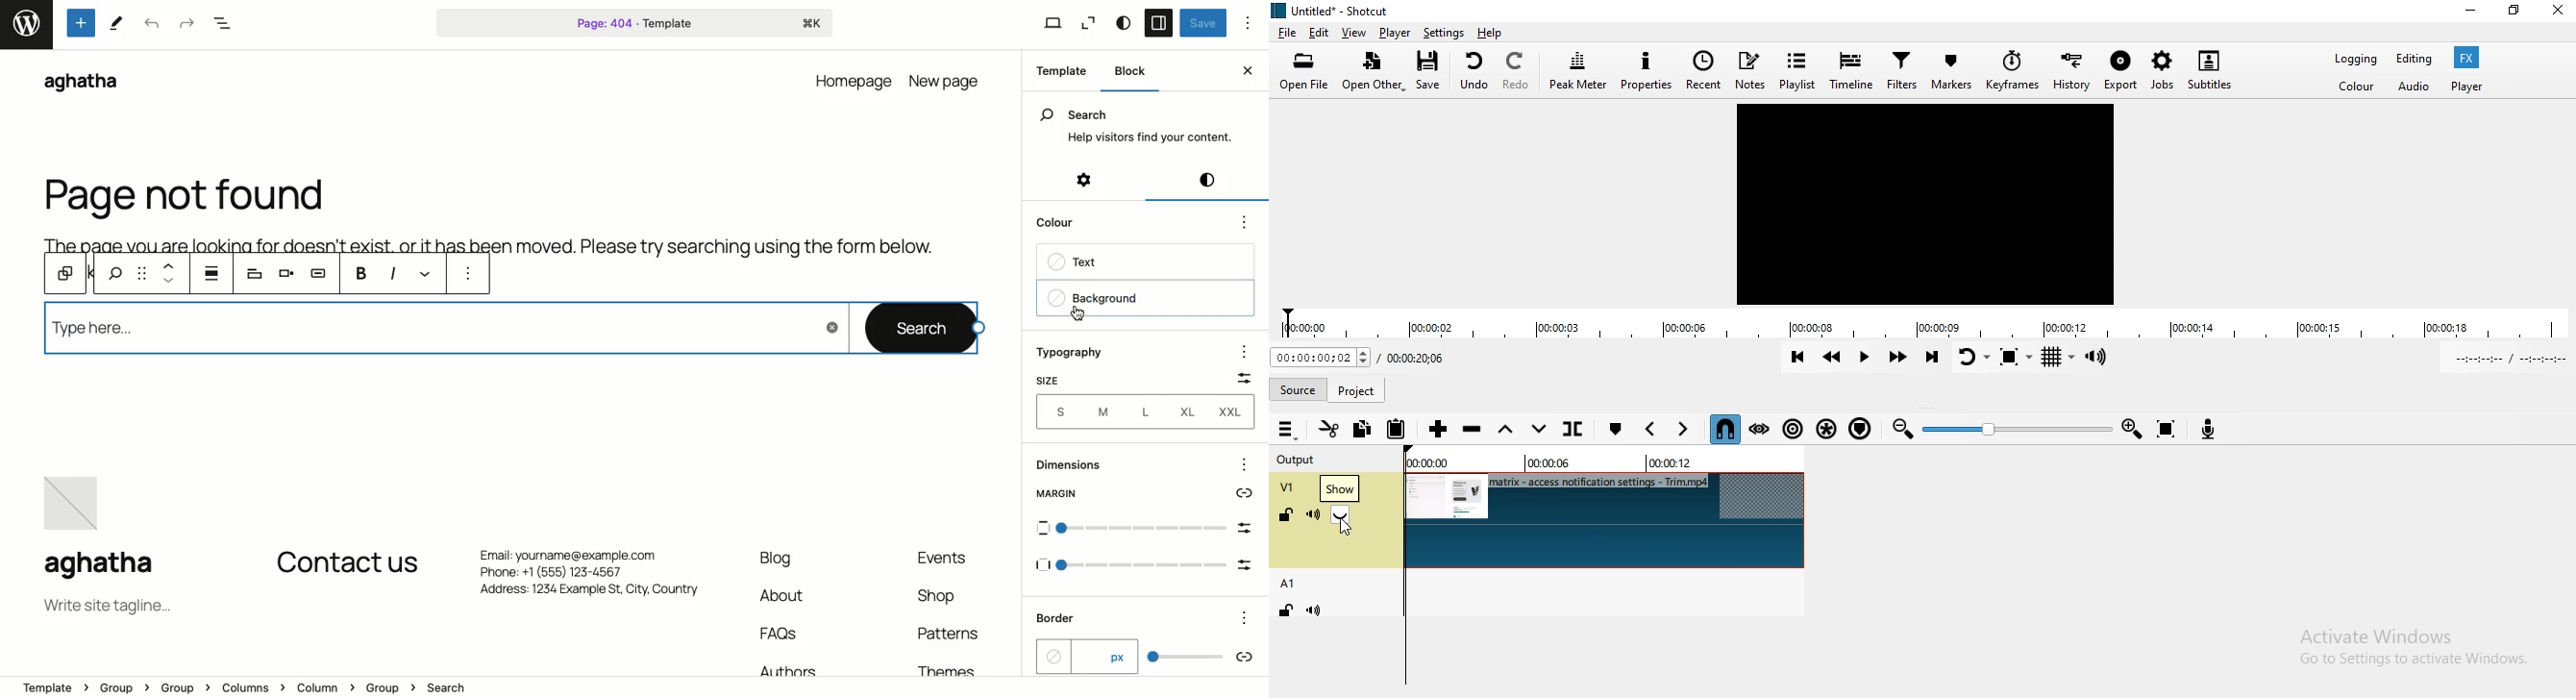 The height and width of the screenshot is (700, 2576). What do you see at coordinates (588, 594) in the screenshot?
I see `Address: 1234 Example St, City. Country` at bounding box center [588, 594].